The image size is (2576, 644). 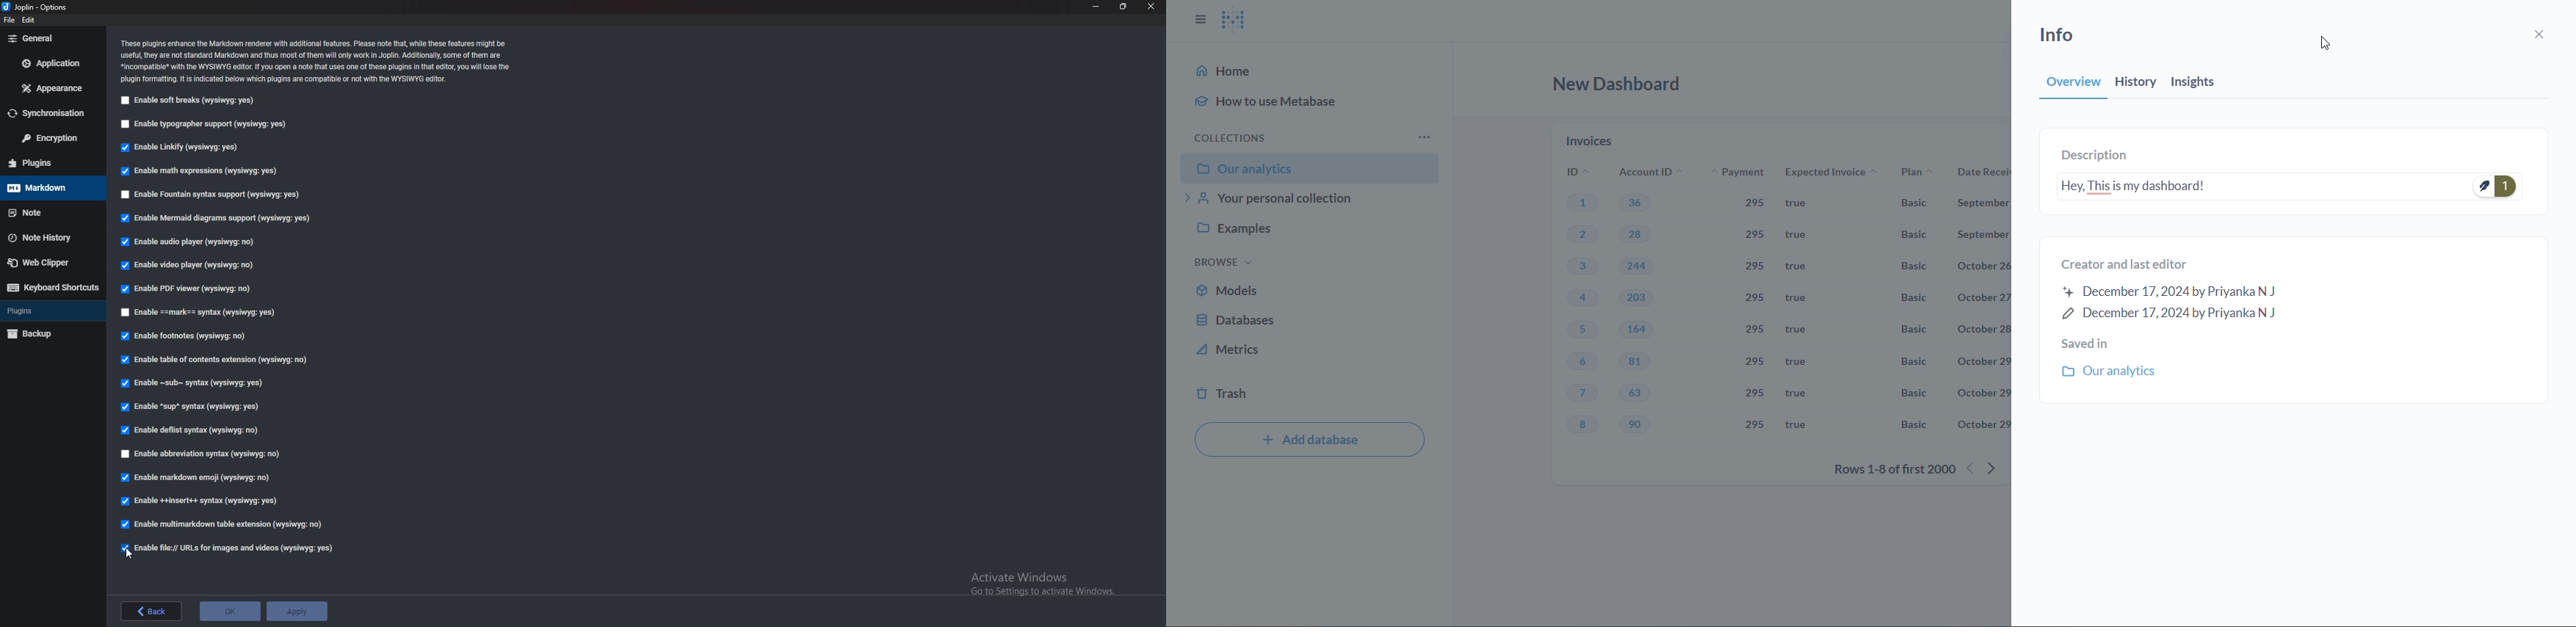 What do you see at coordinates (297, 611) in the screenshot?
I see `apply` at bounding box center [297, 611].